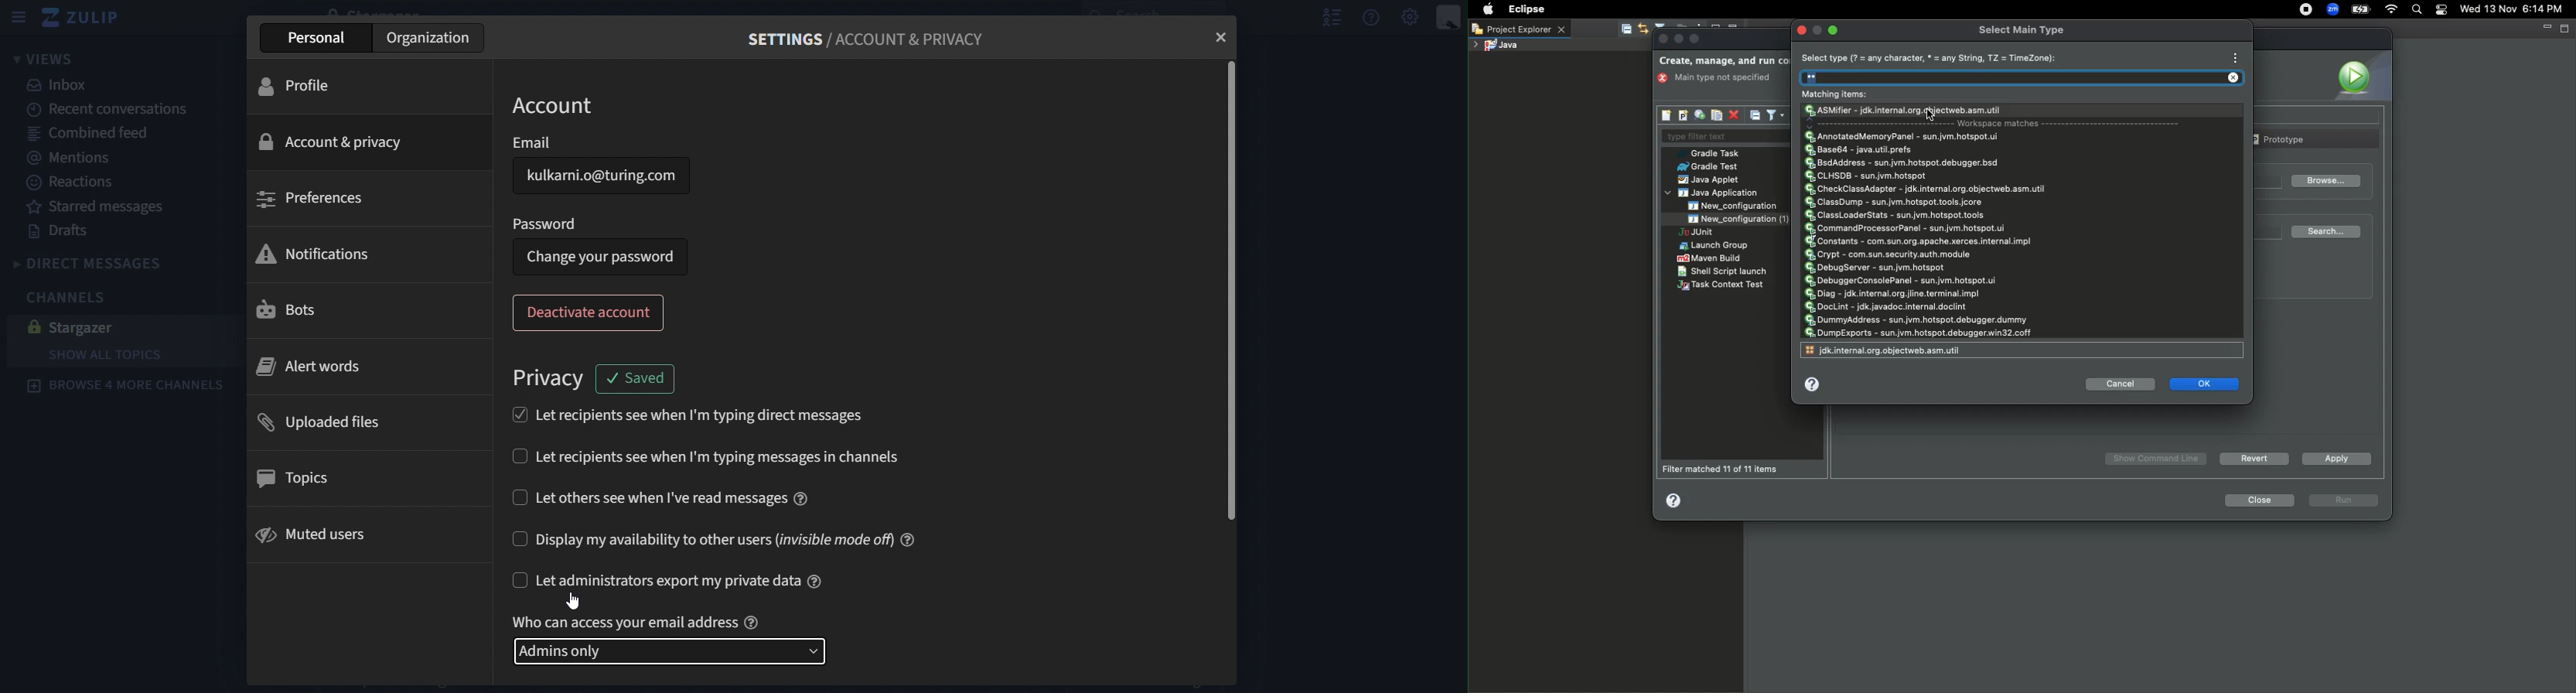 The width and height of the screenshot is (2576, 700). I want to click on notifications, so click(316, 255).